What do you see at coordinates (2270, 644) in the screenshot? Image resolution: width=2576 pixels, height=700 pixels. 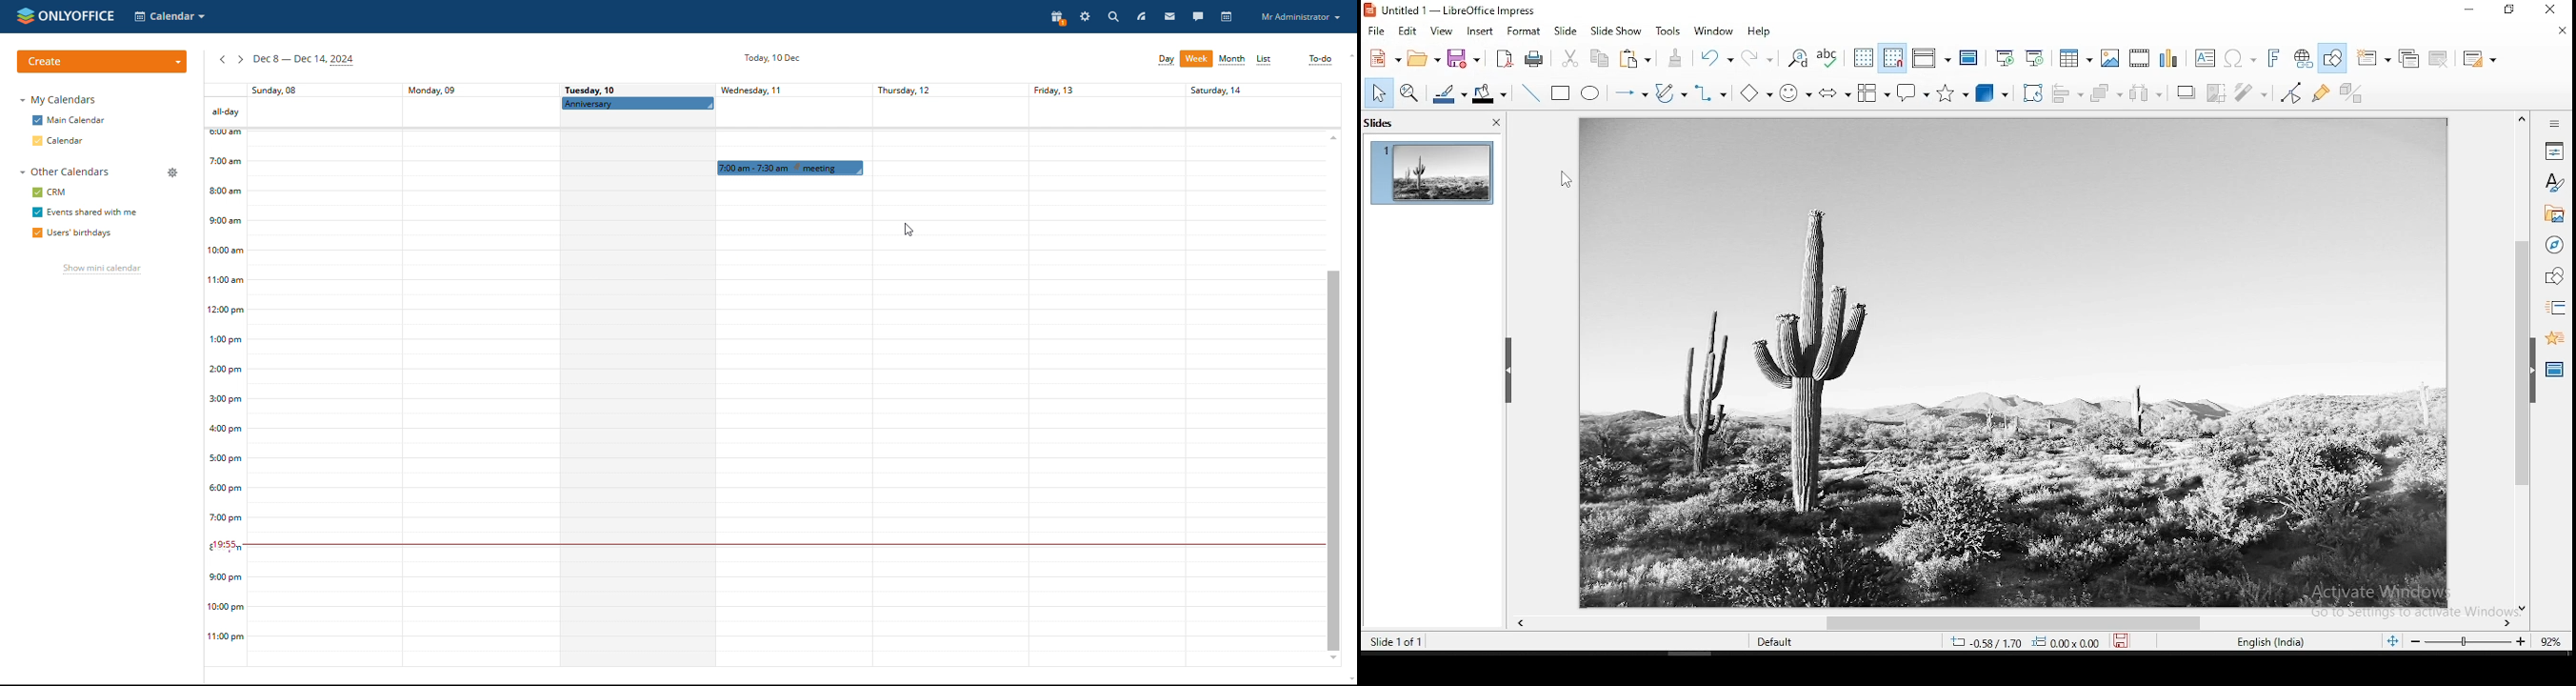 I see `english (india)` at bounding box center [2270, 644].